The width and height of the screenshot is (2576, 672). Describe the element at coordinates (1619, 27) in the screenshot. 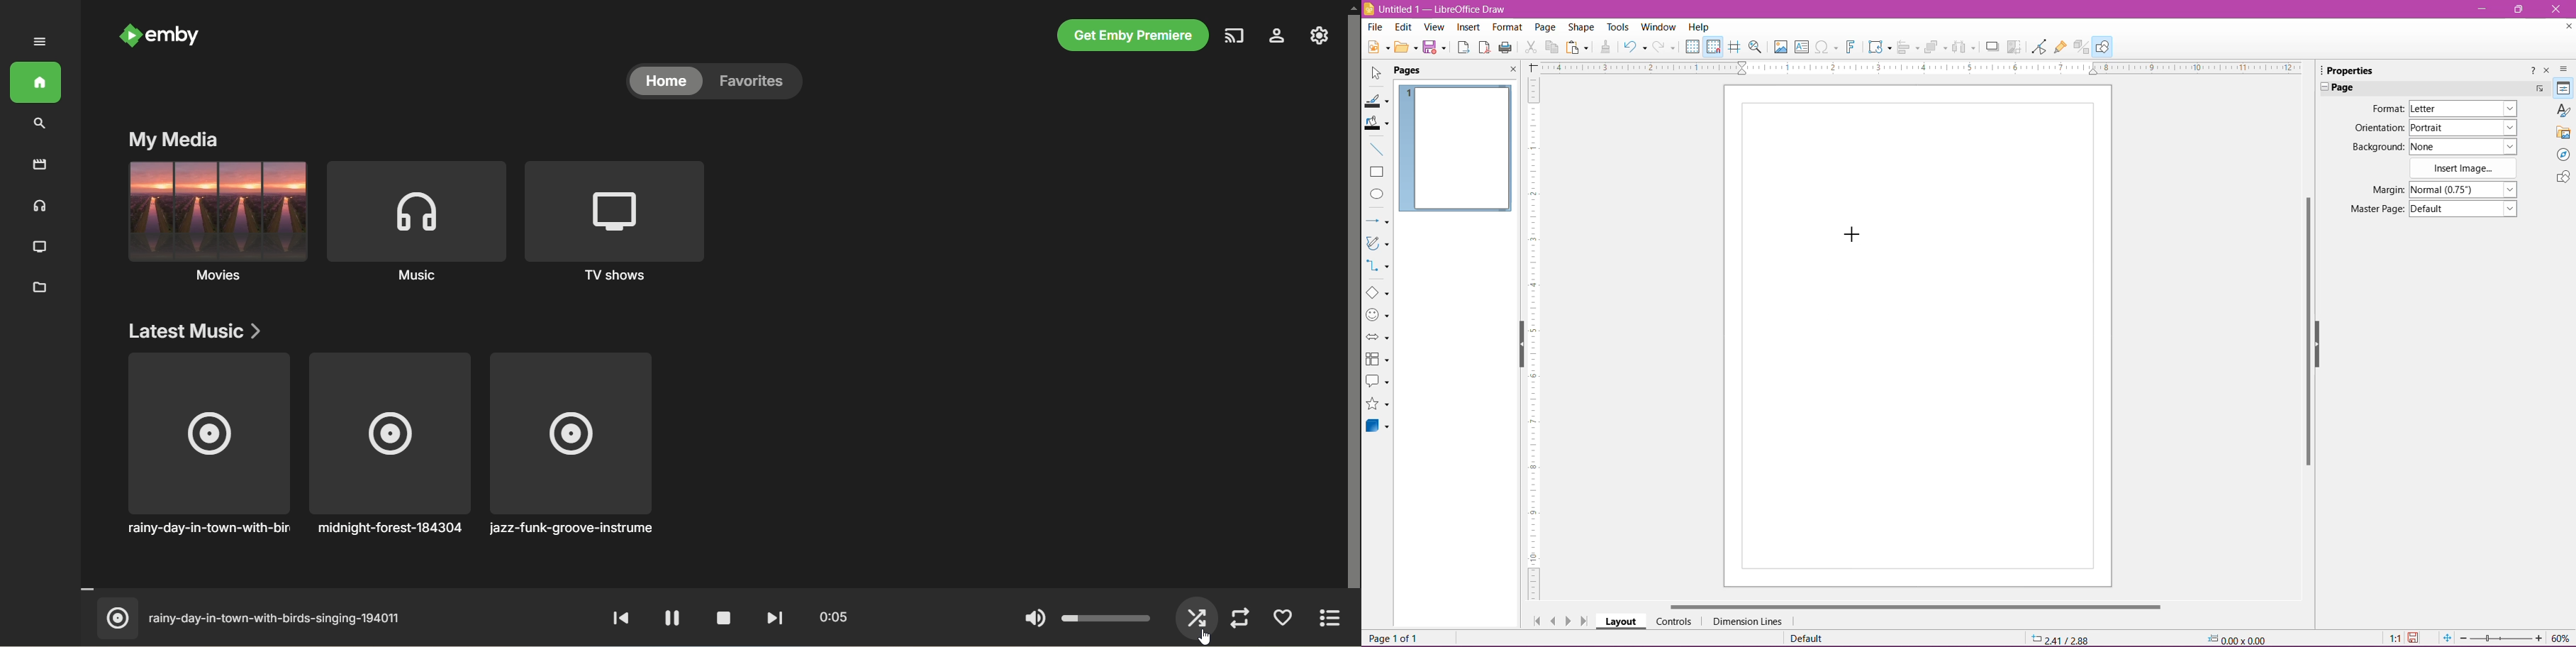

I see `Tools` at that location.